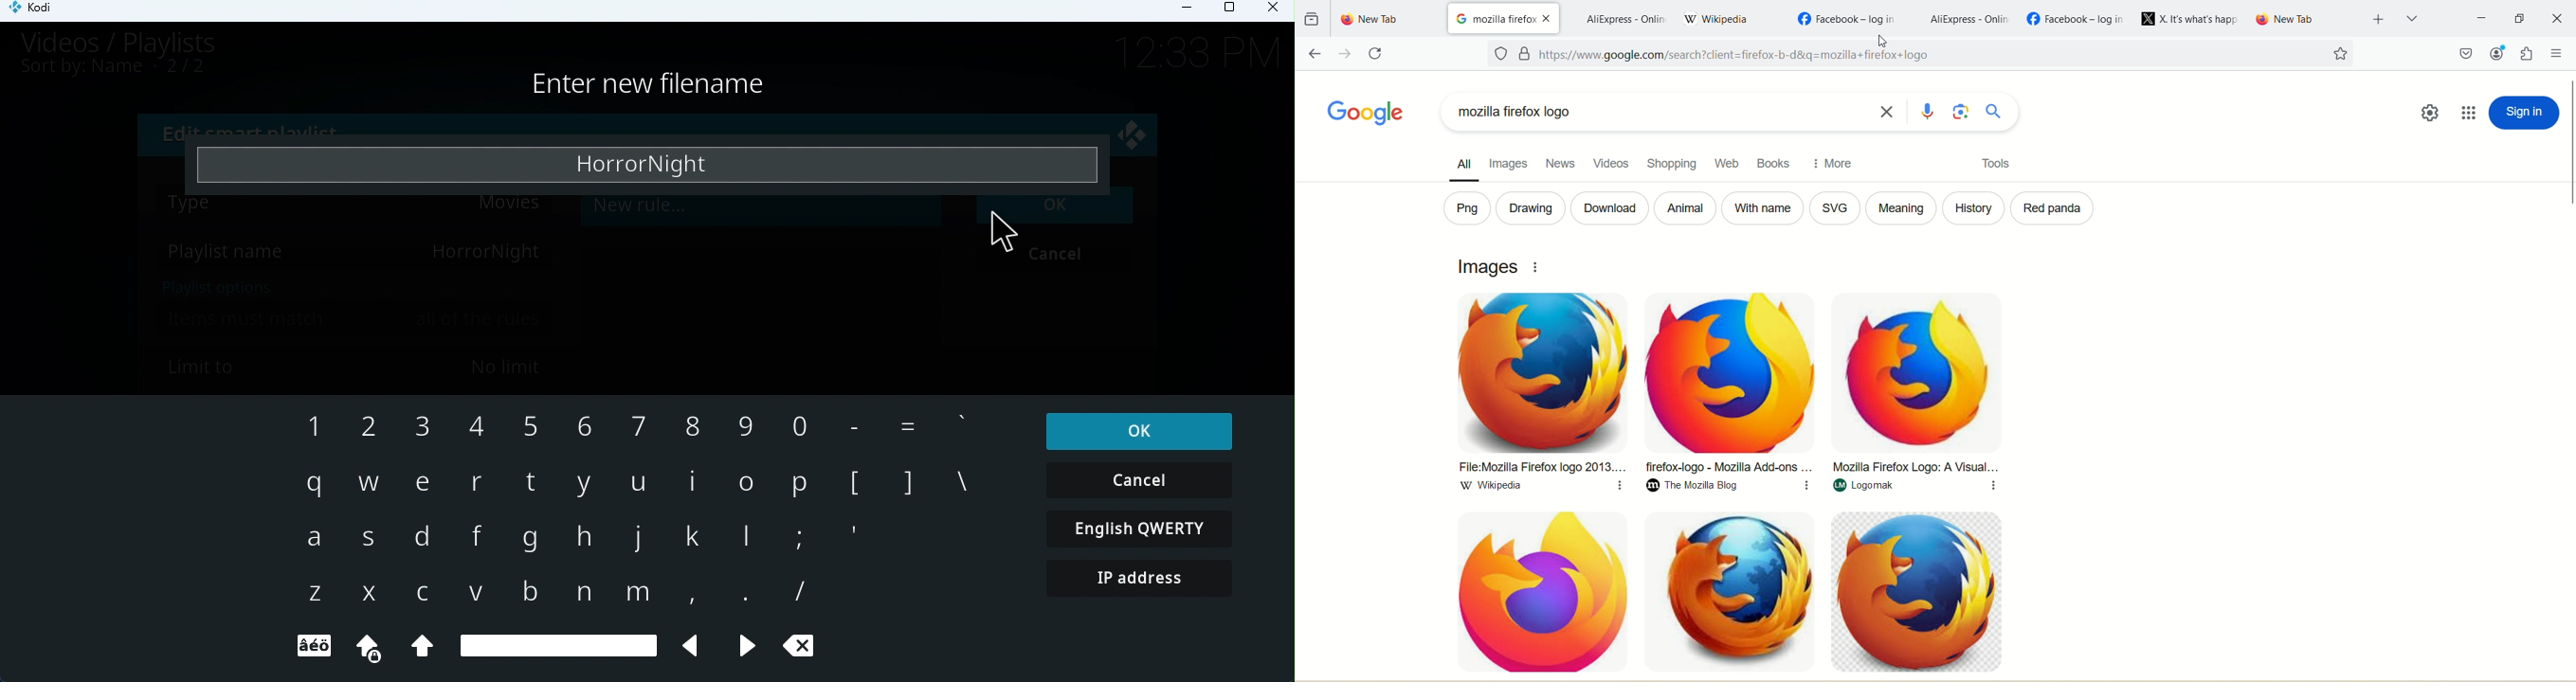  What do you see at coordinates (1360, 113) in the screenshot?
I see `google` at bounding box center [1360, 113].